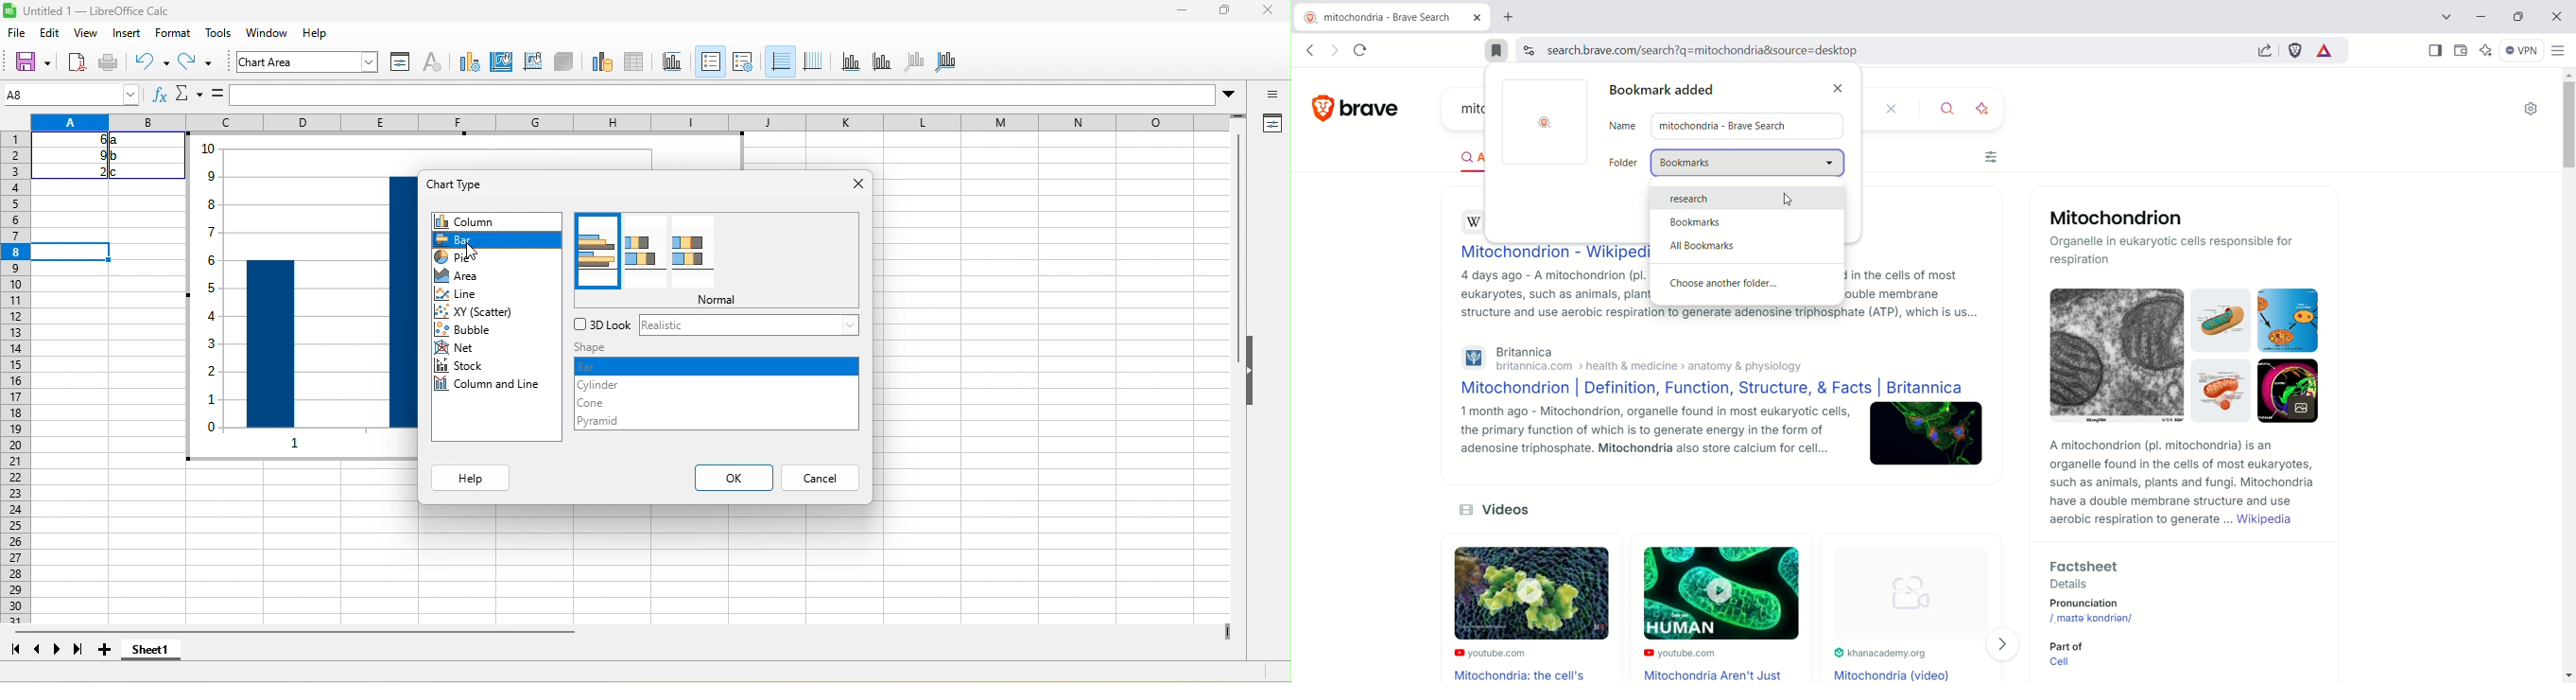  What do you see at coordinates (56, 651) in the screenshot?
I see `next sheet` at bounding box center [56, 651].